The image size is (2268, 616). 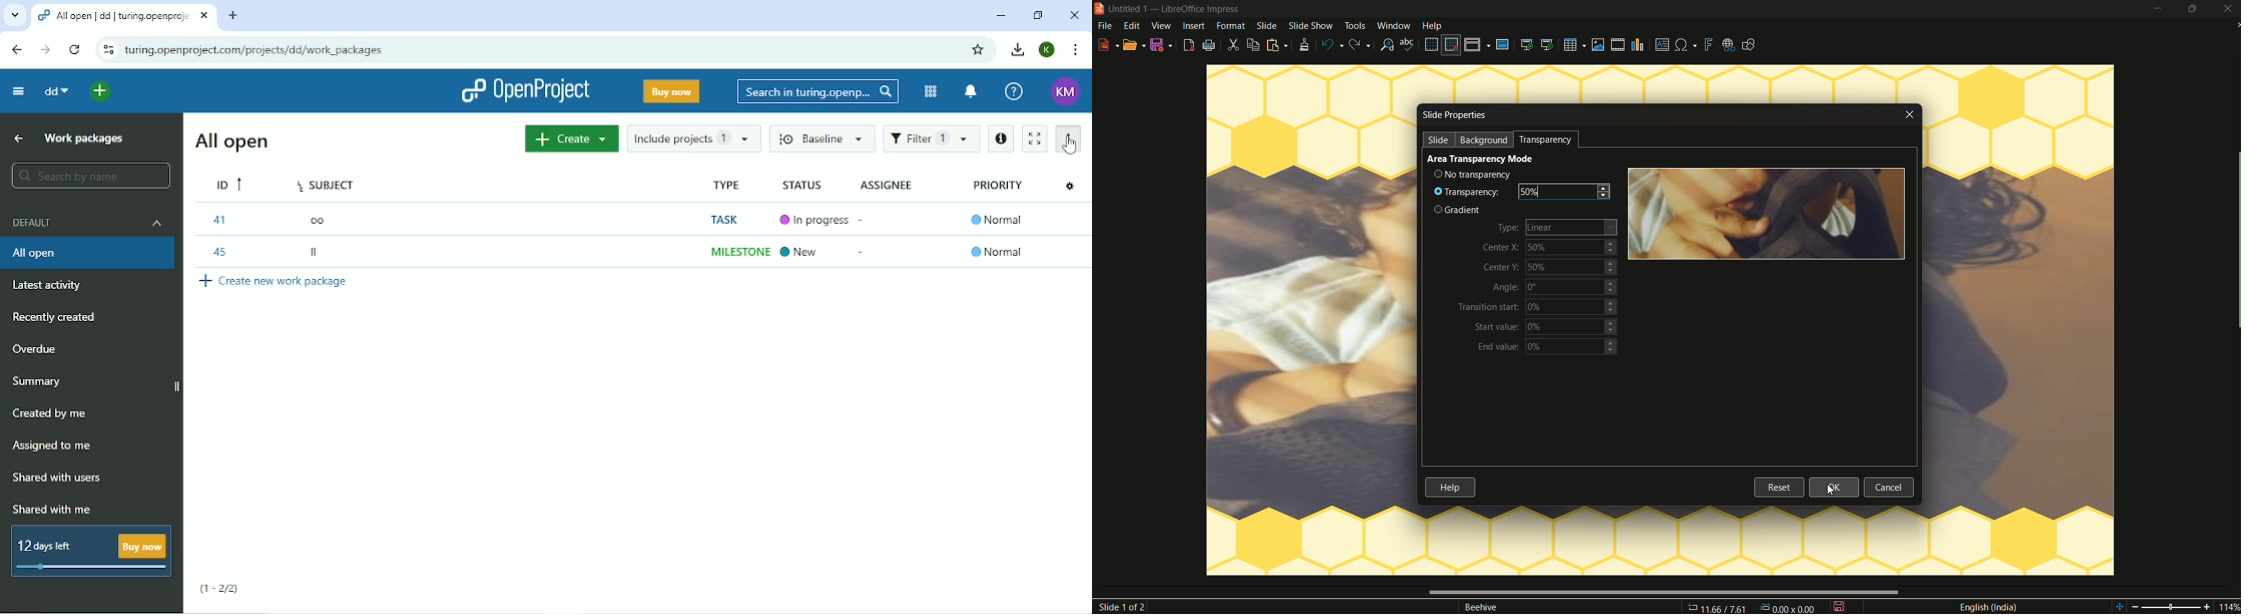 What do you see at coordinates (1598, 46) in the screenshot?
I see `insert image` at bounding box center [1598, 46].